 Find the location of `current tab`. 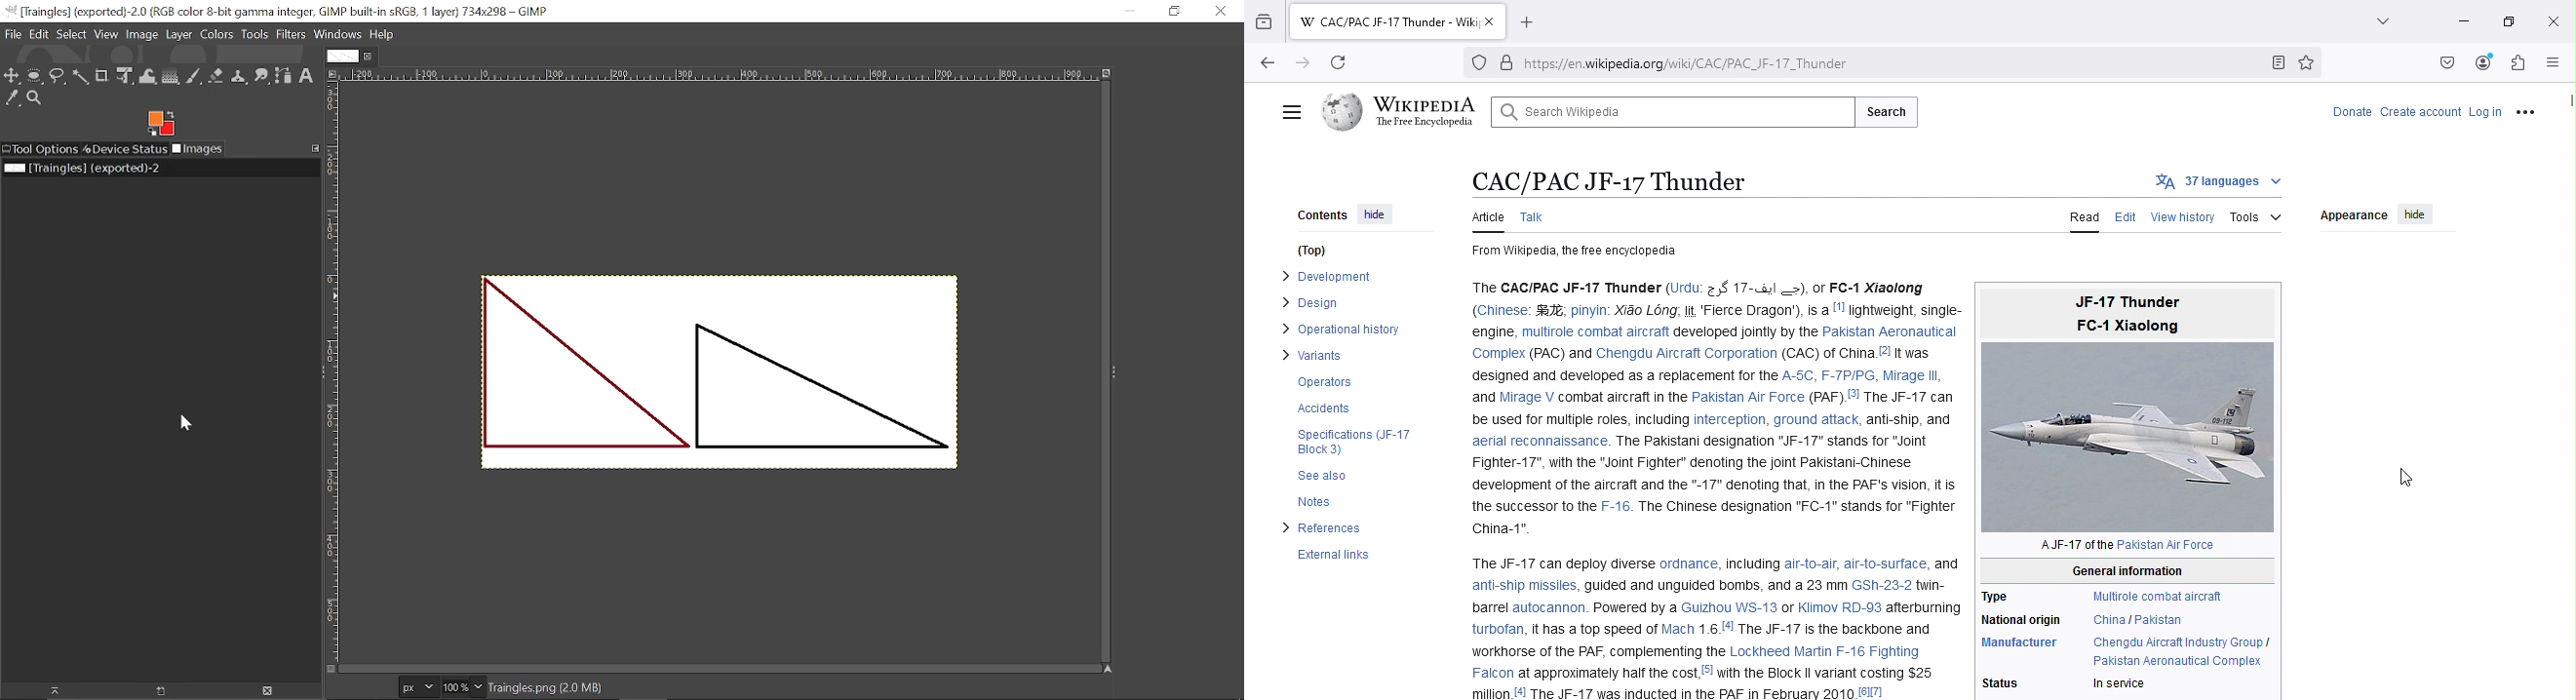

current tab is located at coordinates (1389, 23).